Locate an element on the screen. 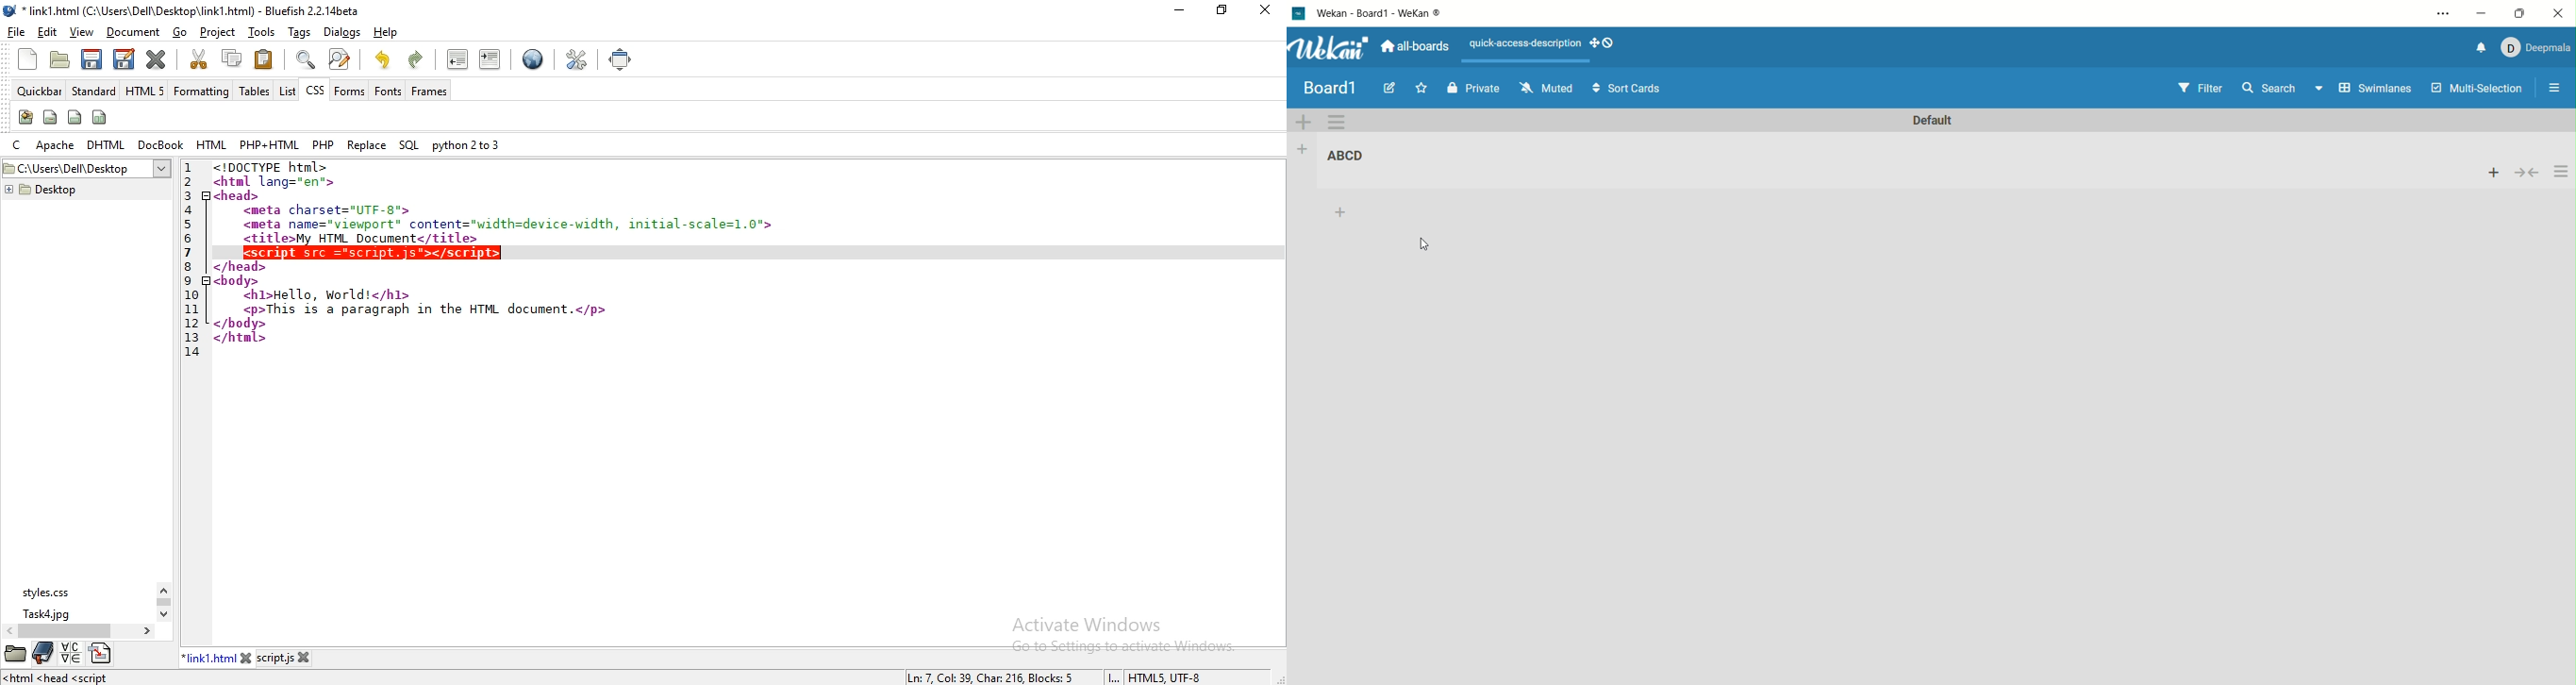  5 is located at coordinates (188, 225).